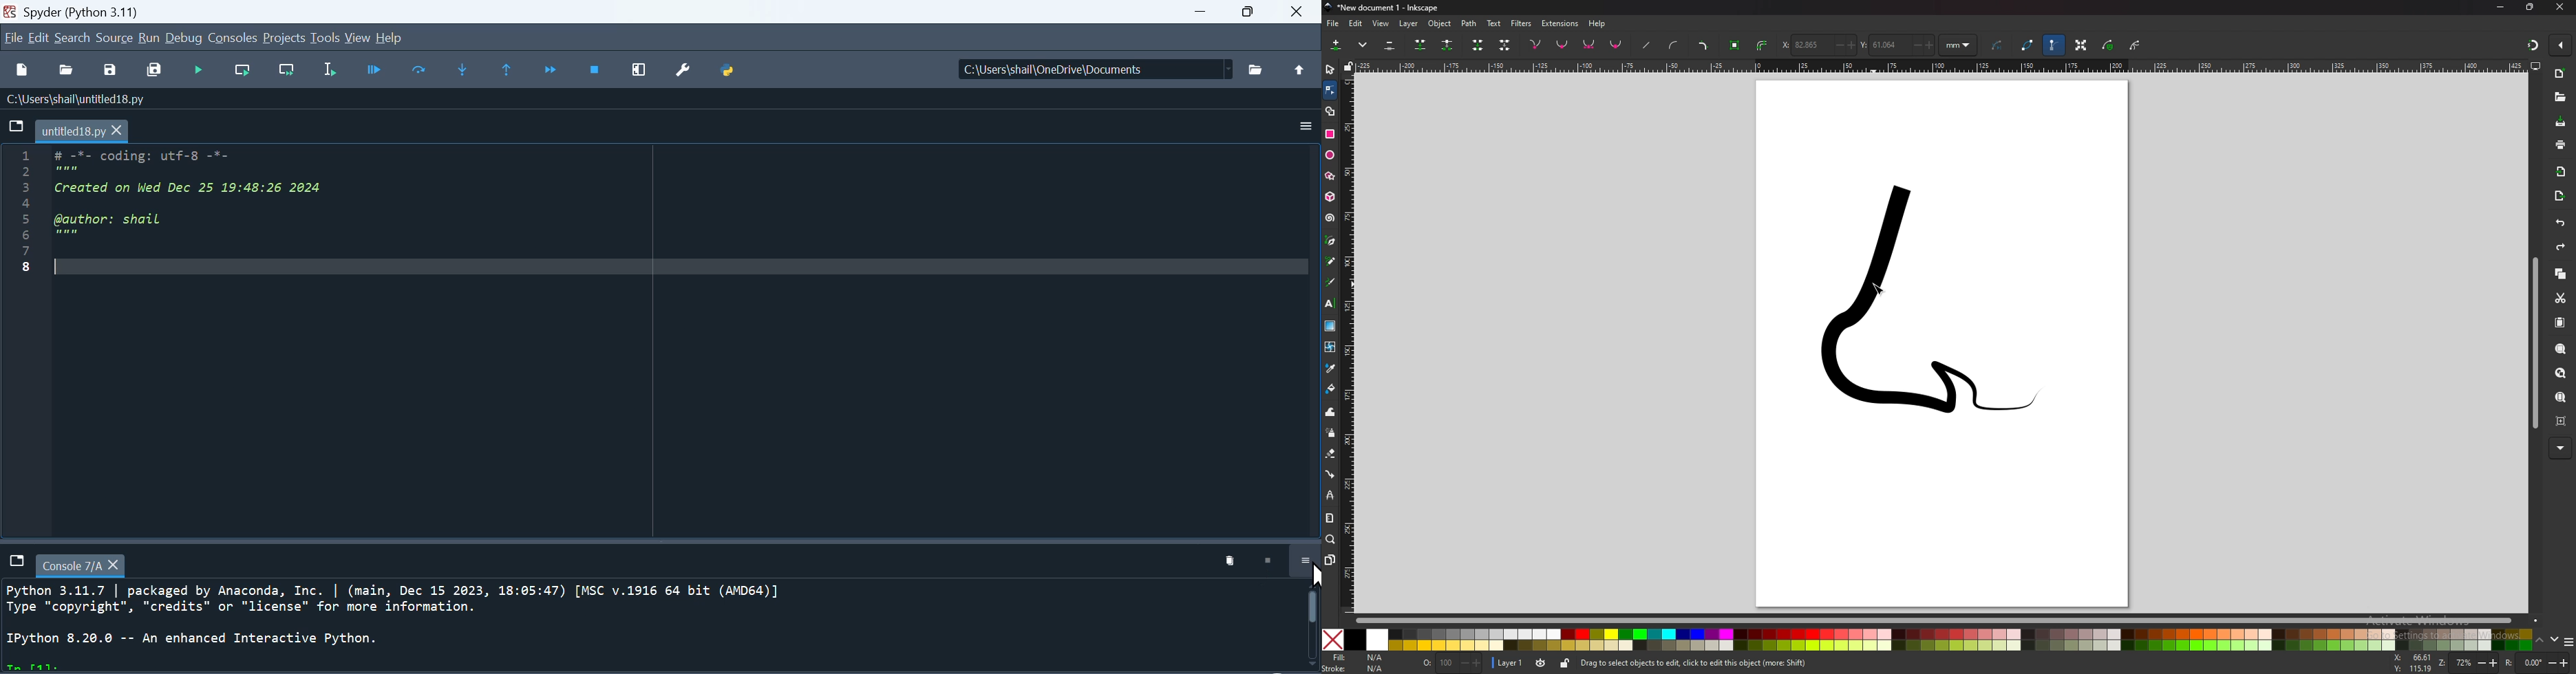  What do you see at coordinates (284, 69) in the screenshot?
I see `run current file and go to next cell` at bounding box center [284, 69].